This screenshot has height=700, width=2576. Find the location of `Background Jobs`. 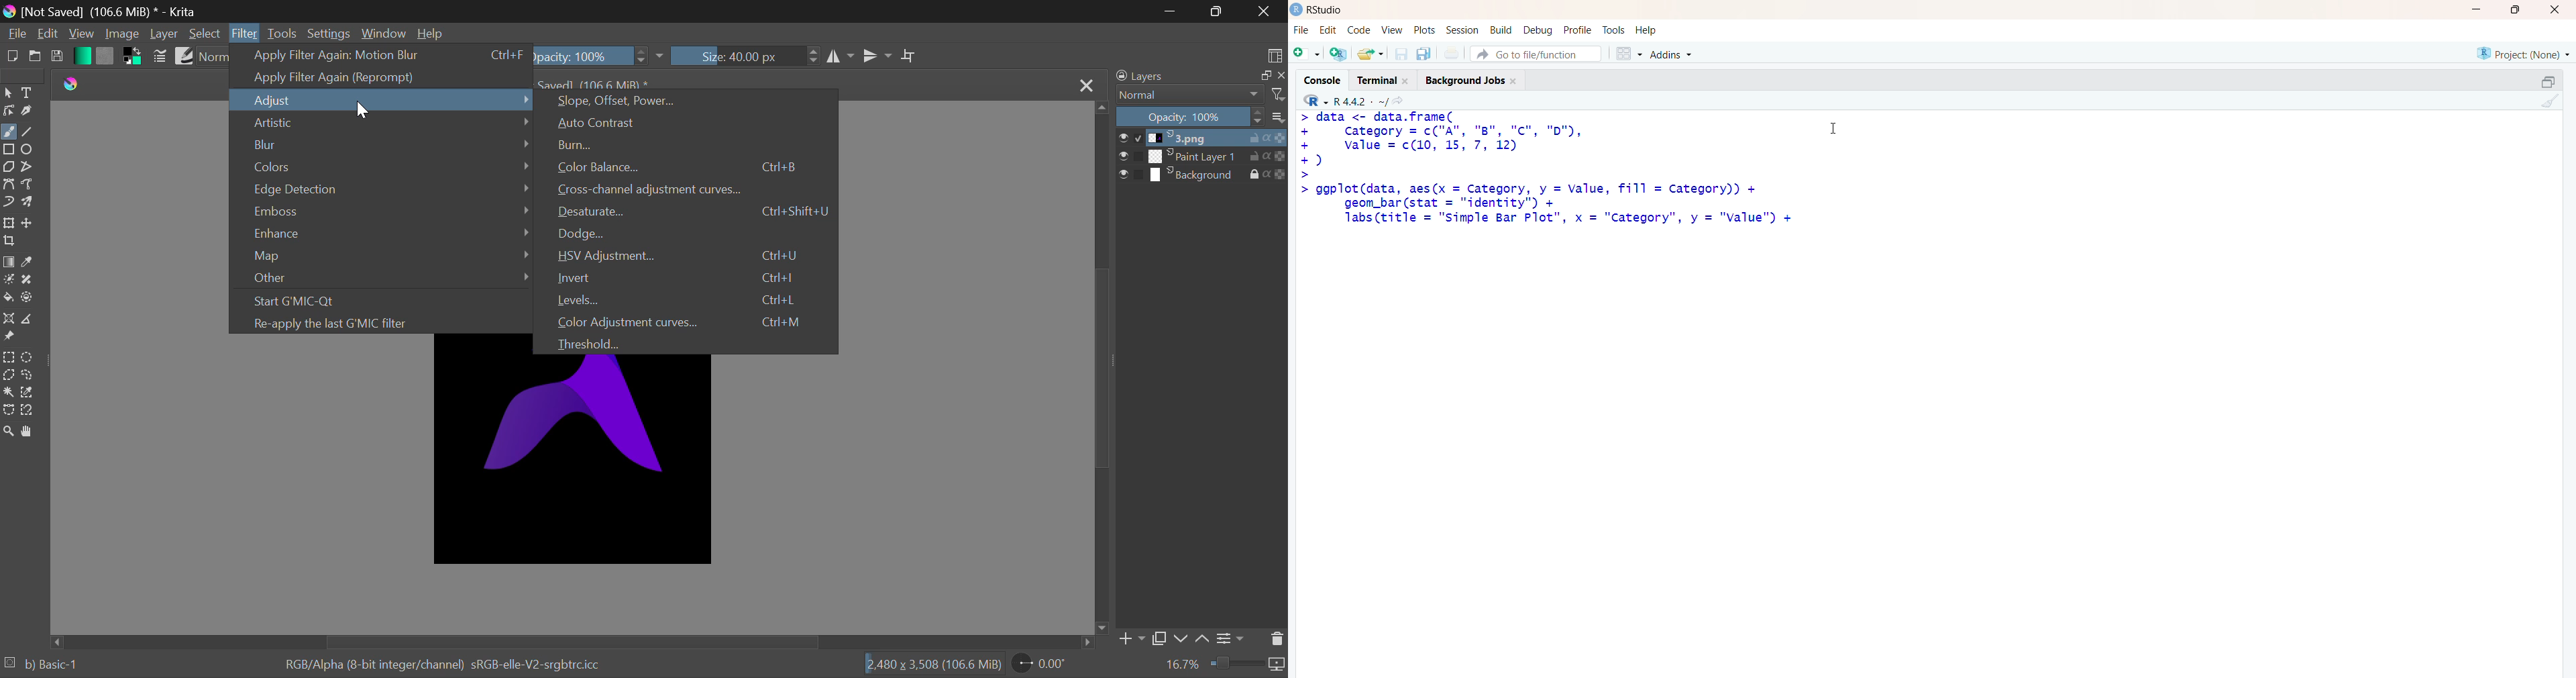

Background Jobs is located at coordinates (1470, 78).